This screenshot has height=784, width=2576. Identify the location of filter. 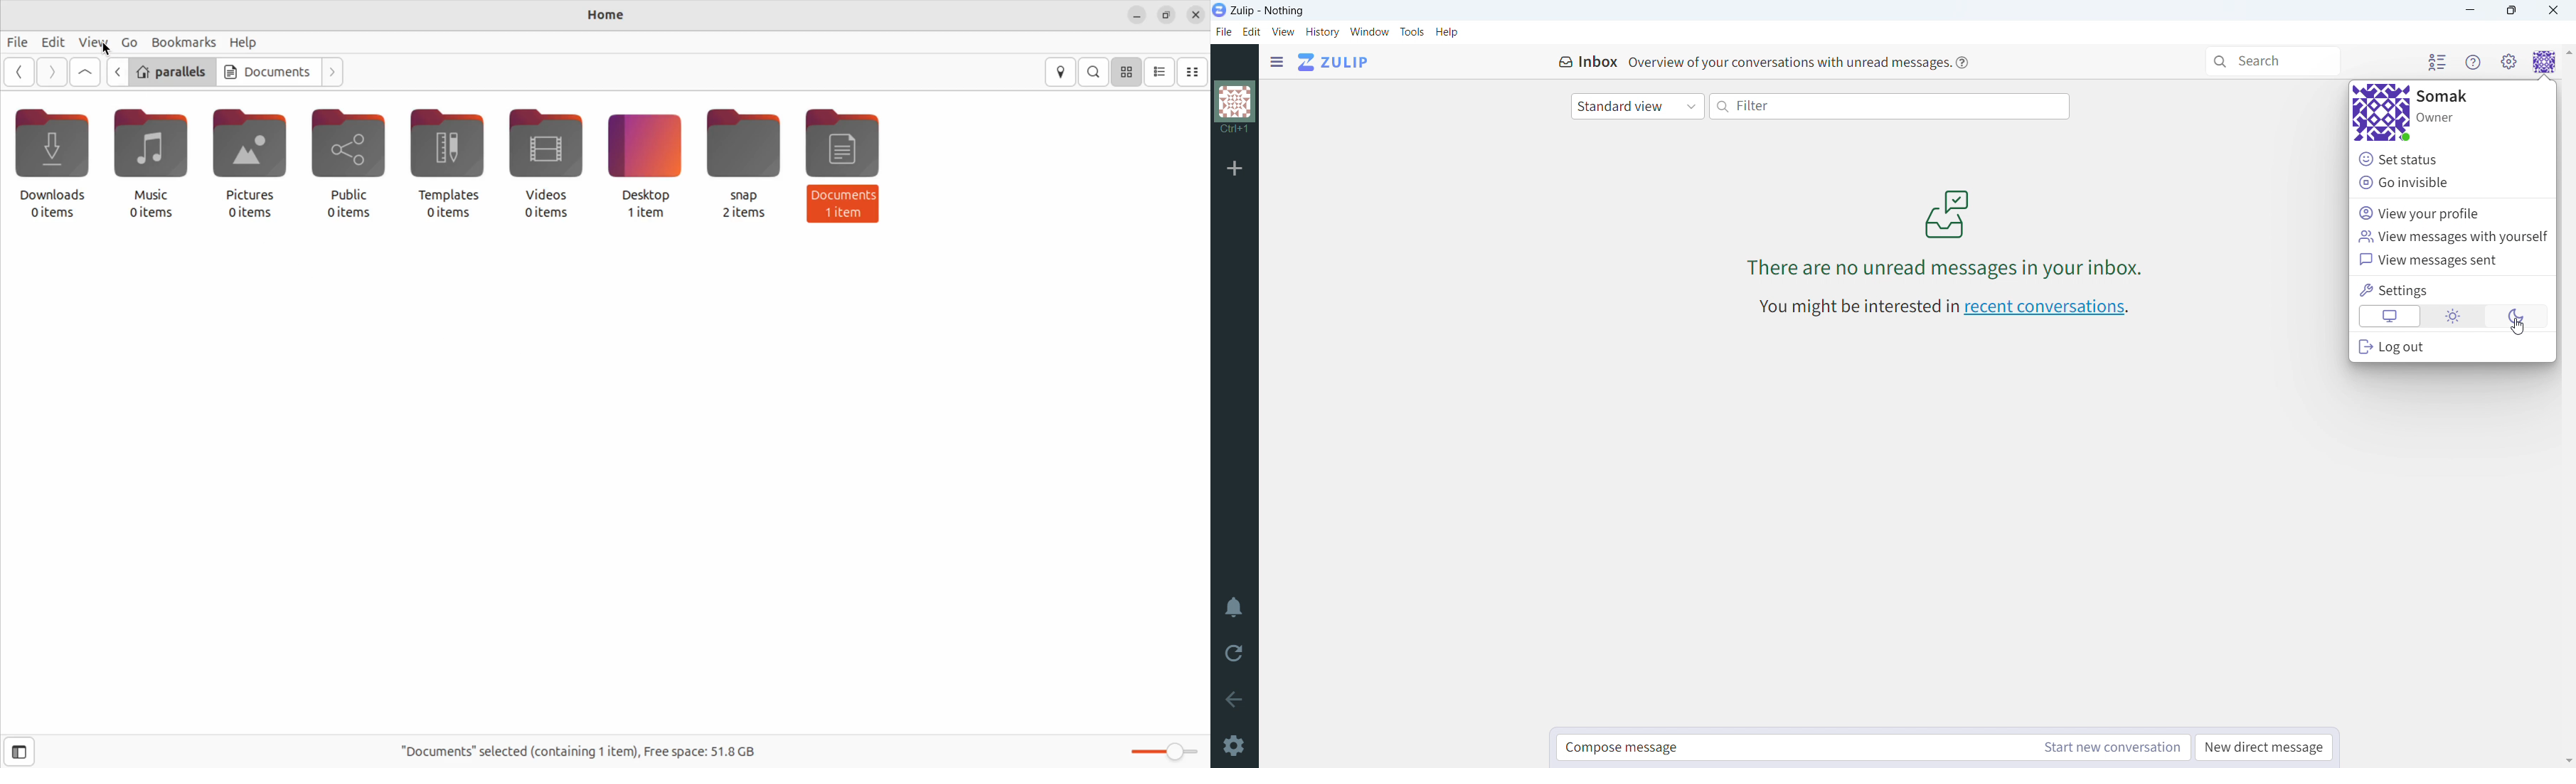
(1889, 107).